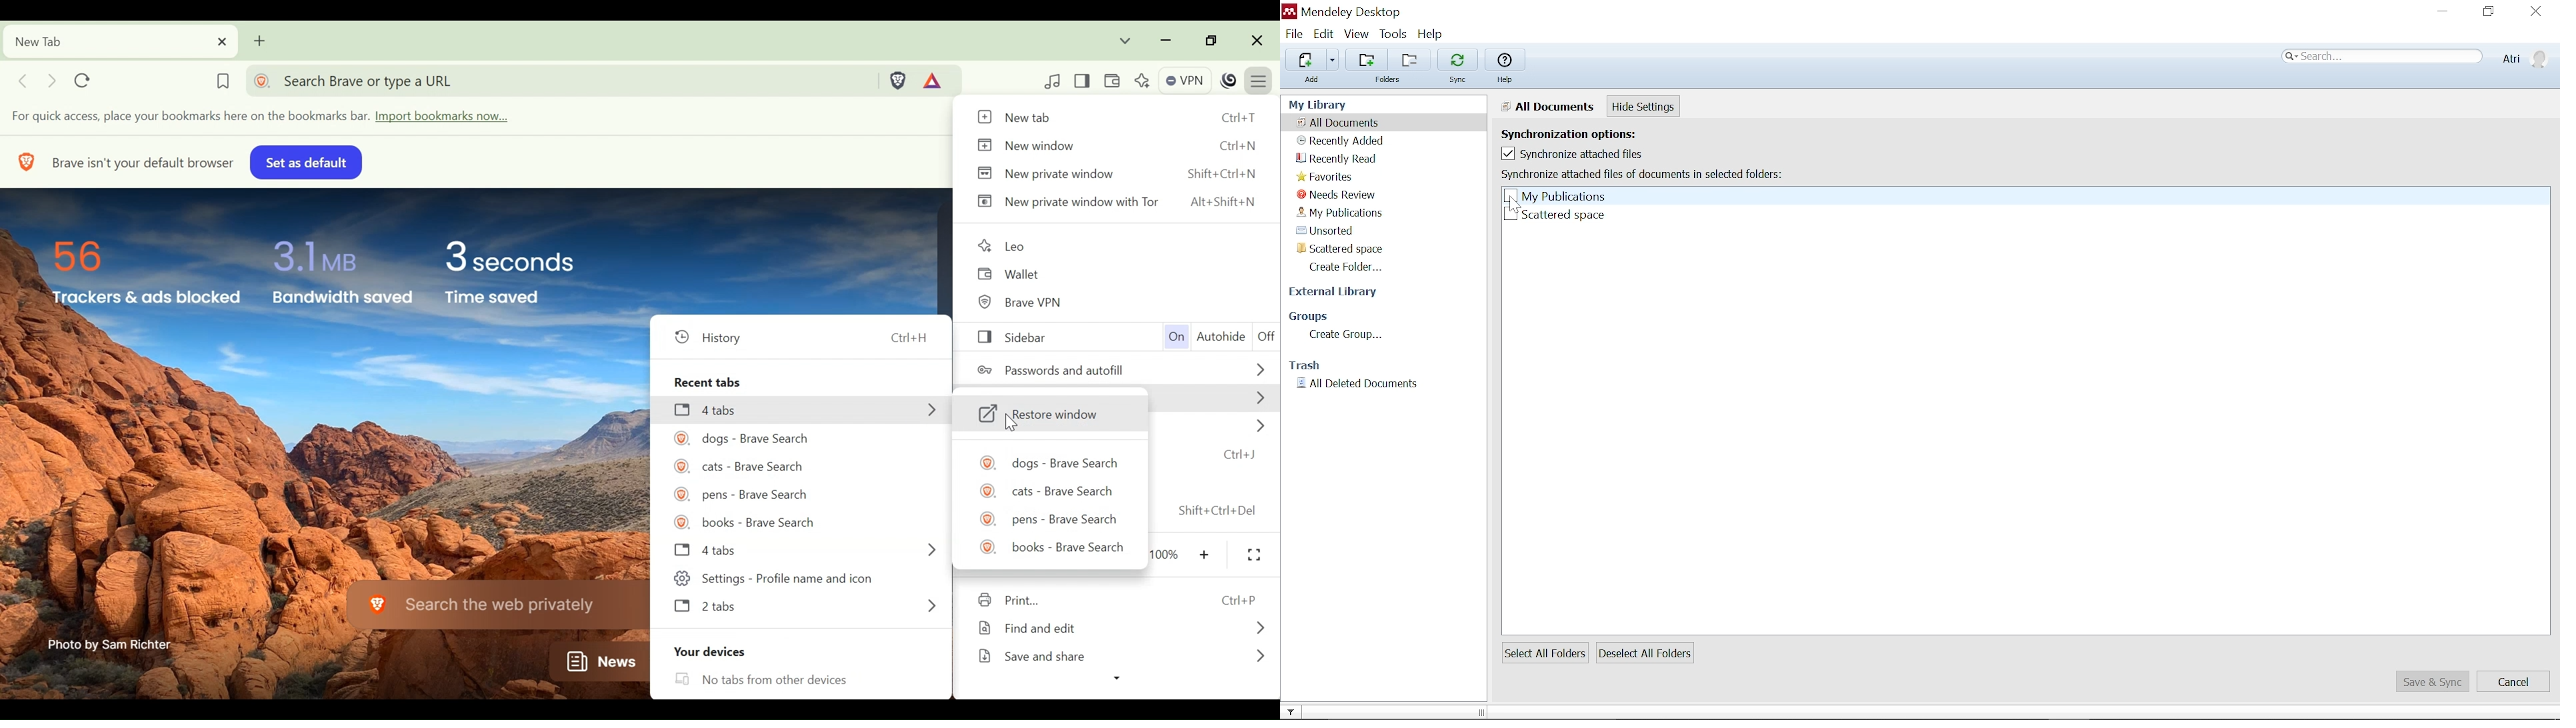  I want to click on Filter, so click(1297, 709).